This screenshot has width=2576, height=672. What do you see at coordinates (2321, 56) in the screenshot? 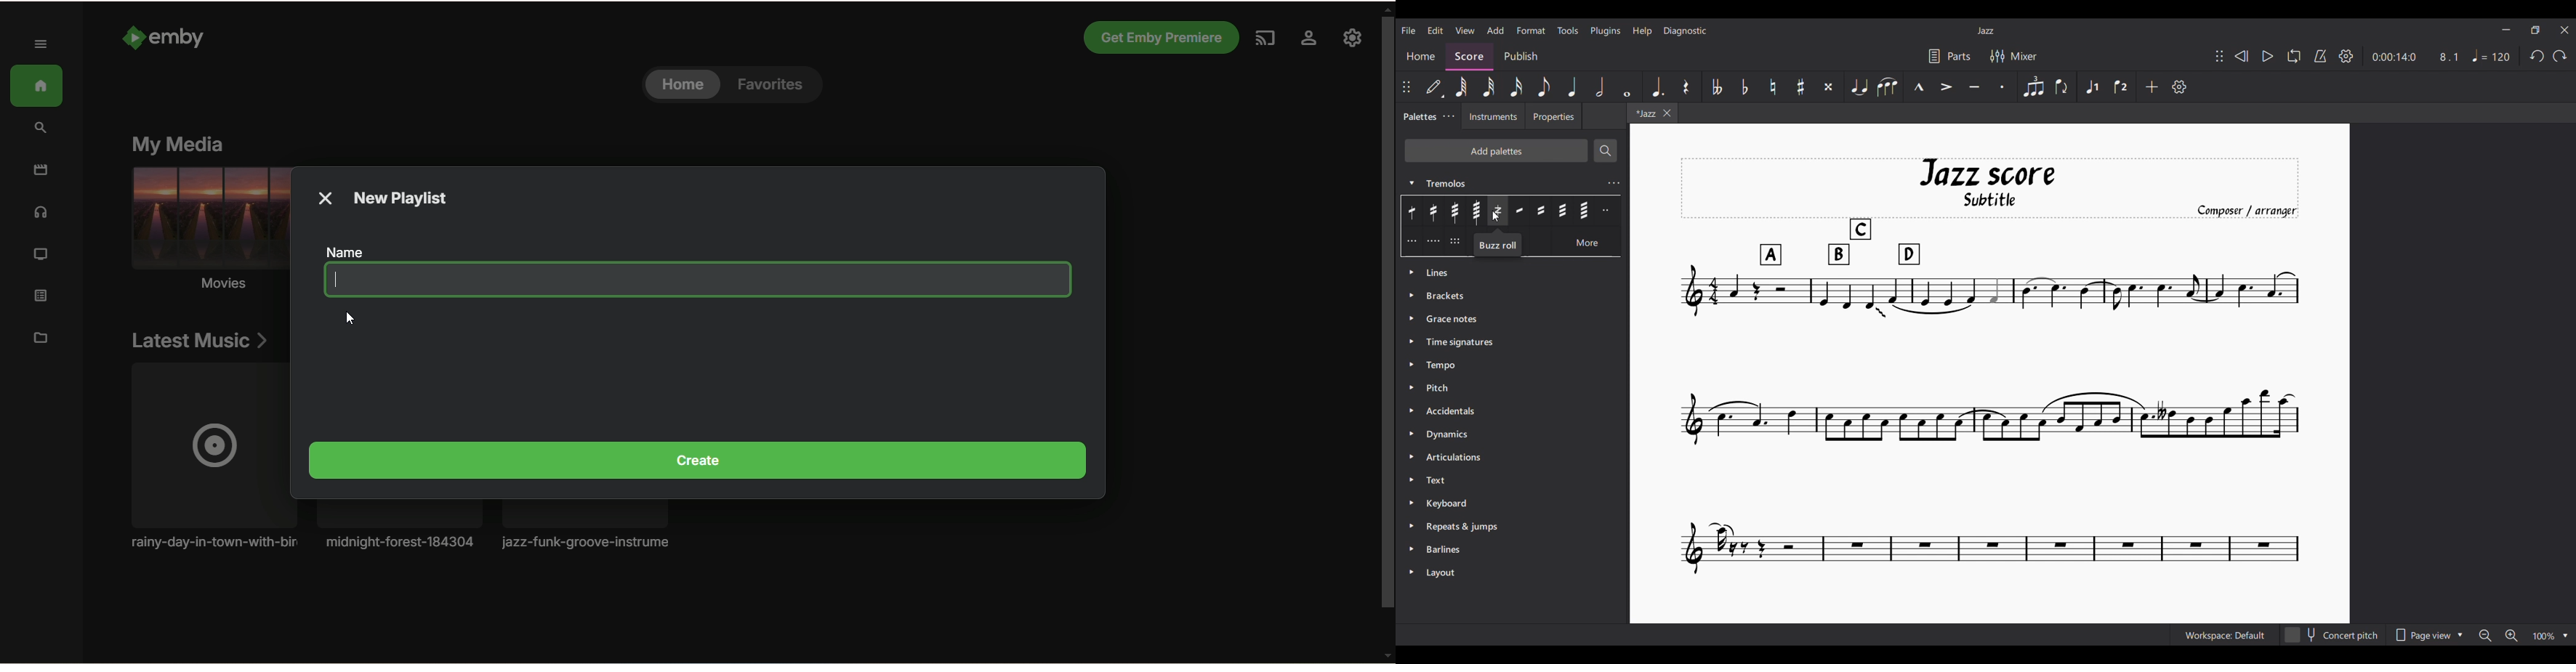
I see `Metronome` at bounding box center [2321, 56].